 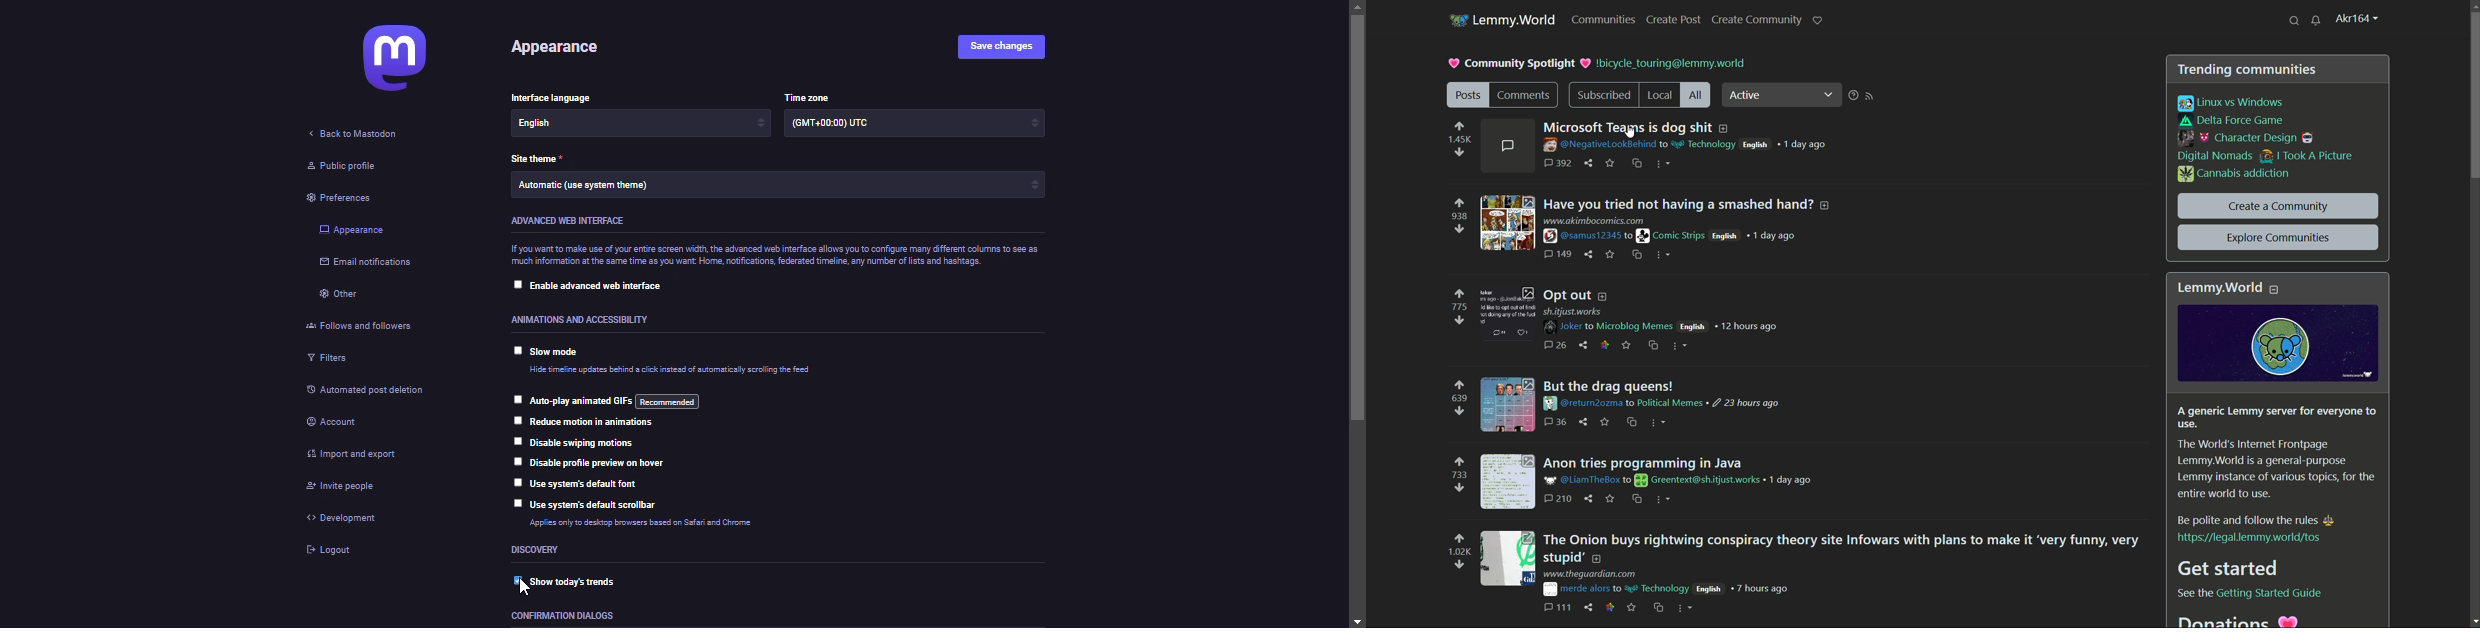 What do you see at coordinates (2280, 461) in the screenshot?
I see `about lemmy.world` at bounding box center [2280, 461].